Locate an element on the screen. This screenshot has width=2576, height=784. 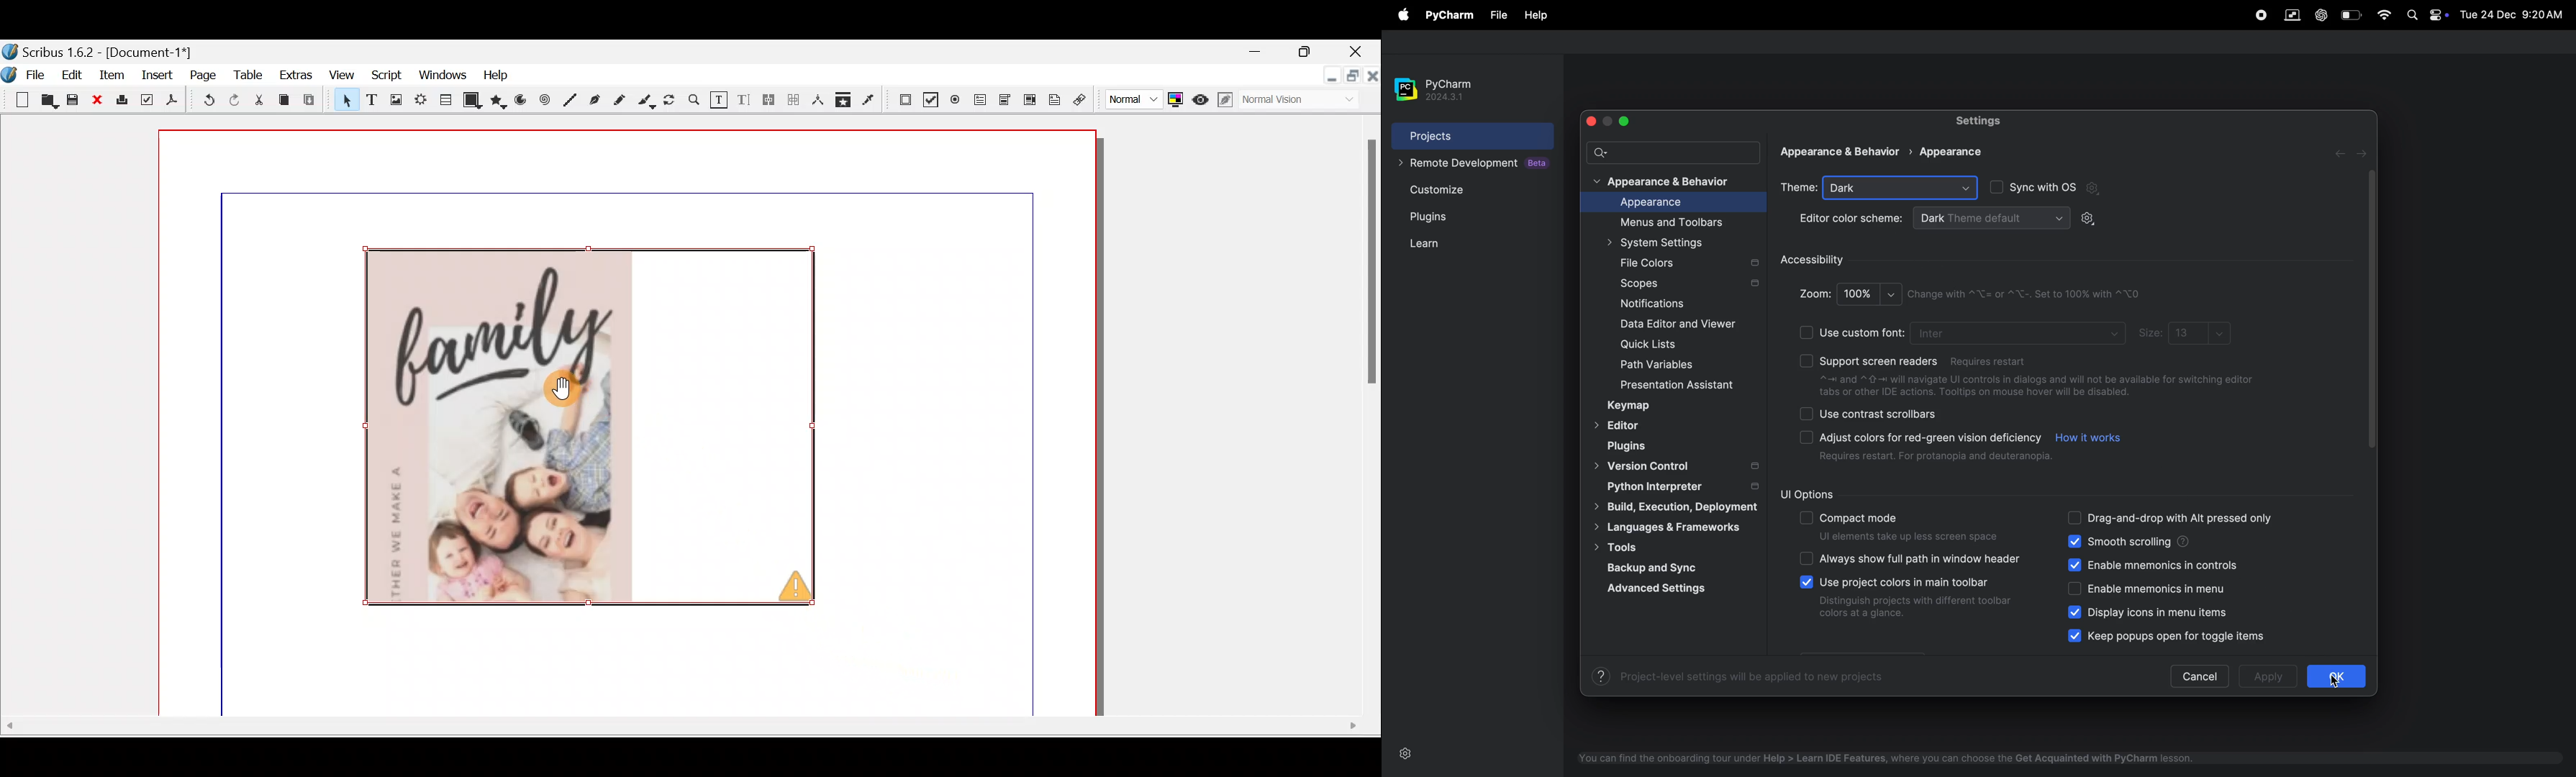
maximise is located at coordinates (1309, 53).